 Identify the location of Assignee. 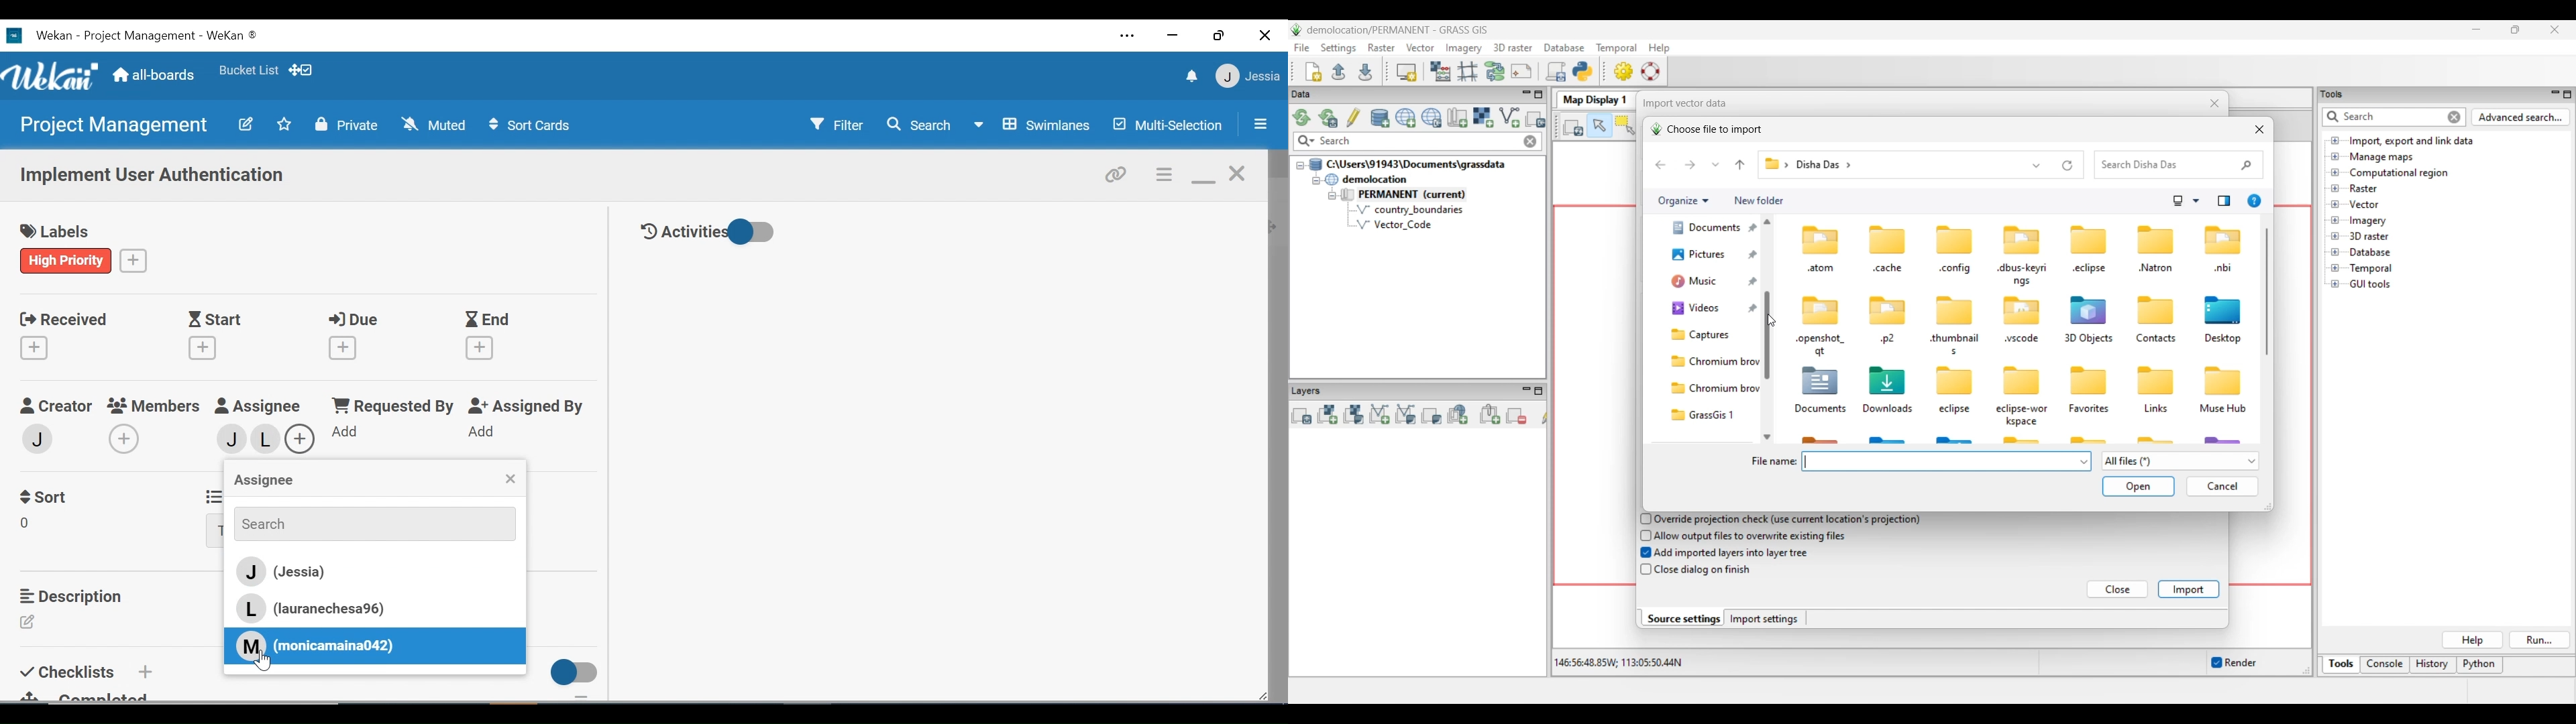
(262, 481).